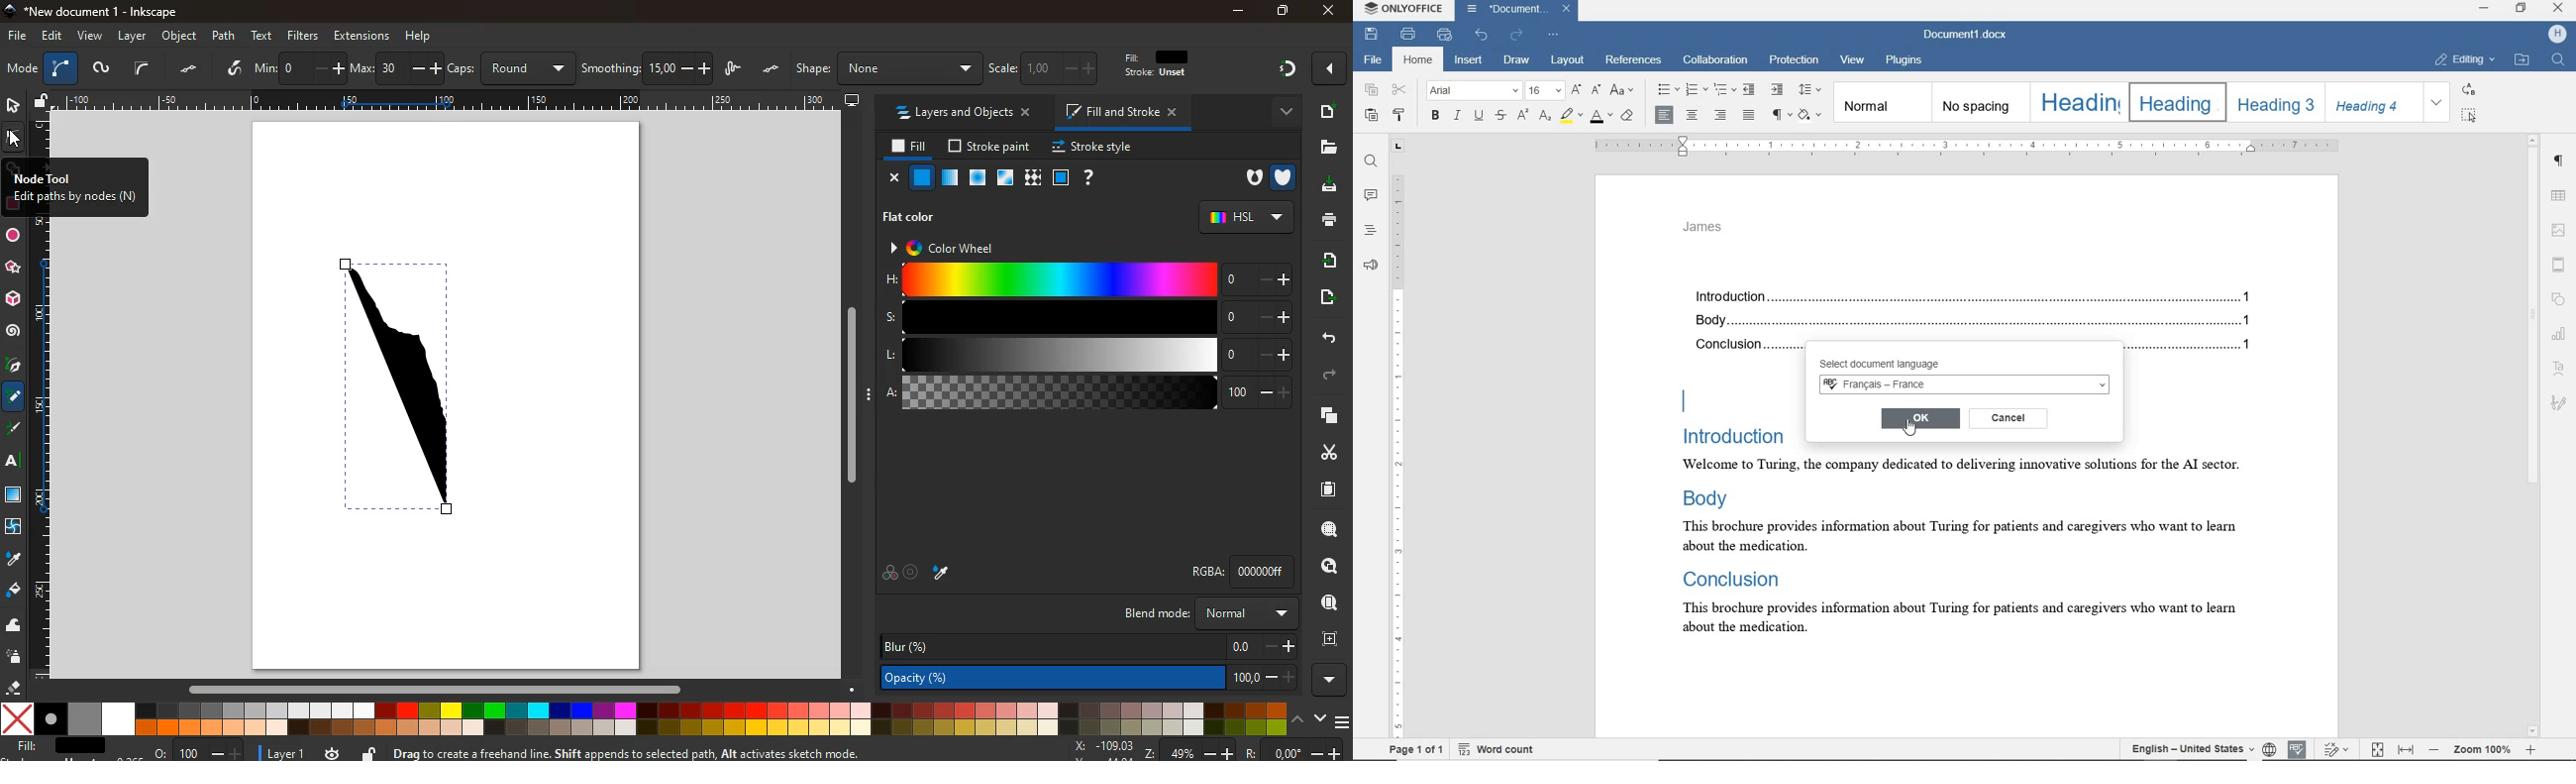 The image size is (2576, 784). What do you see at coordinates (1979, 103) in the screenshot?
I see `no spacing` at bounding box center [1979, 103].